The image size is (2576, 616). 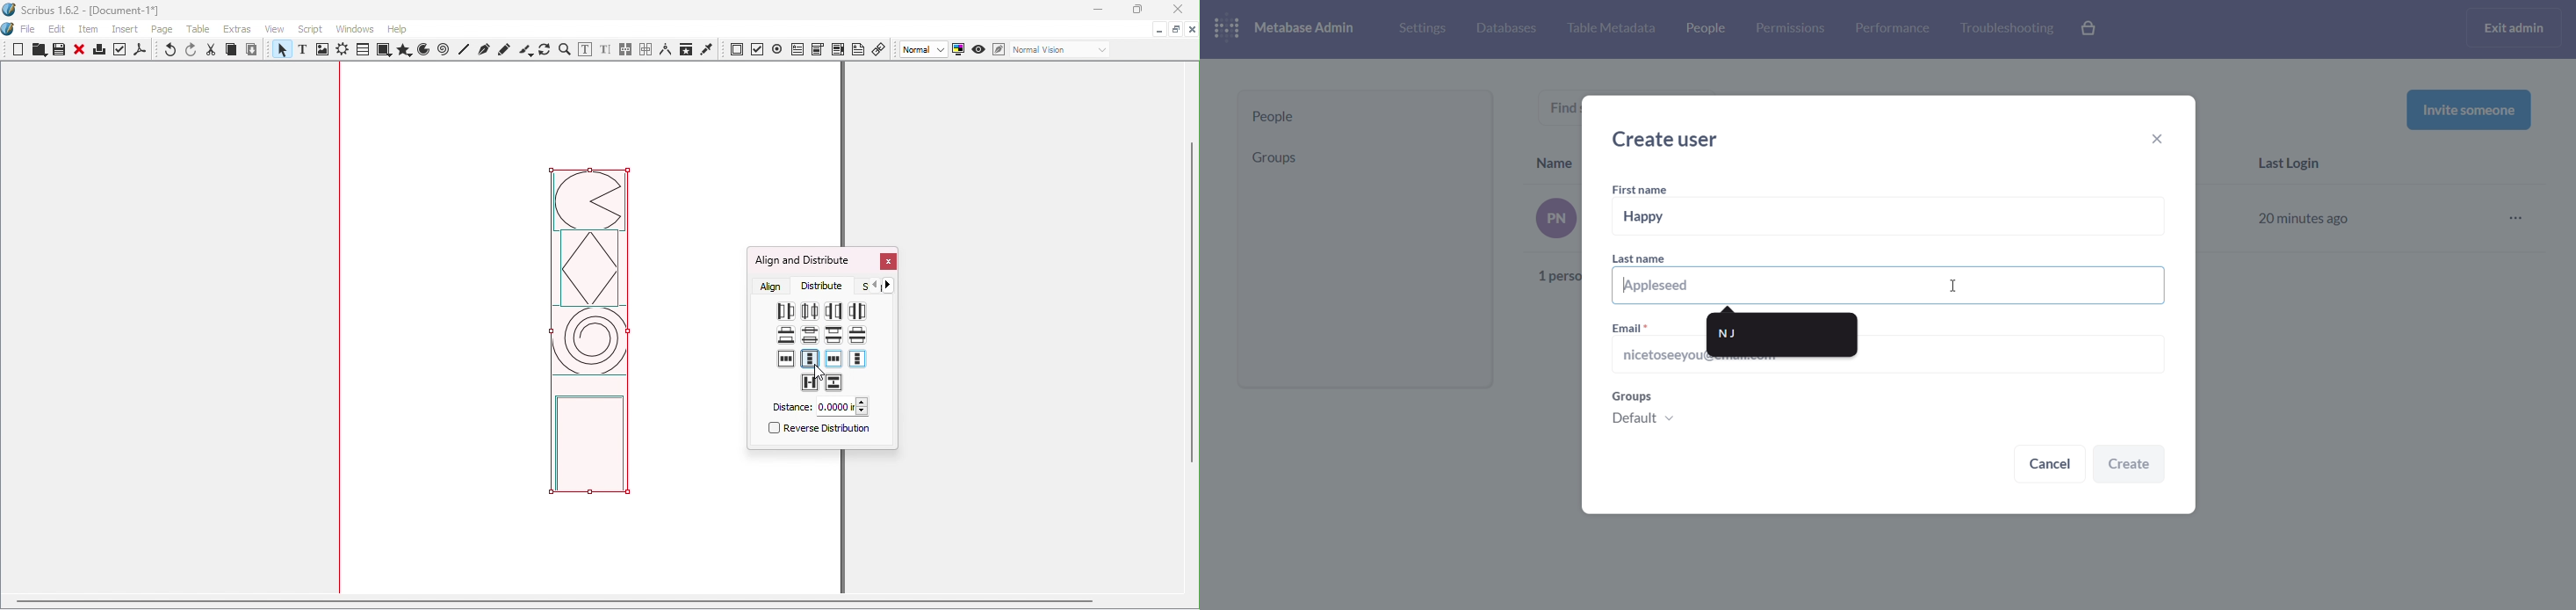 What do you see at coordinates (90, 30) in the screenshot?
I see `Item` at bounding box center [90, 30].